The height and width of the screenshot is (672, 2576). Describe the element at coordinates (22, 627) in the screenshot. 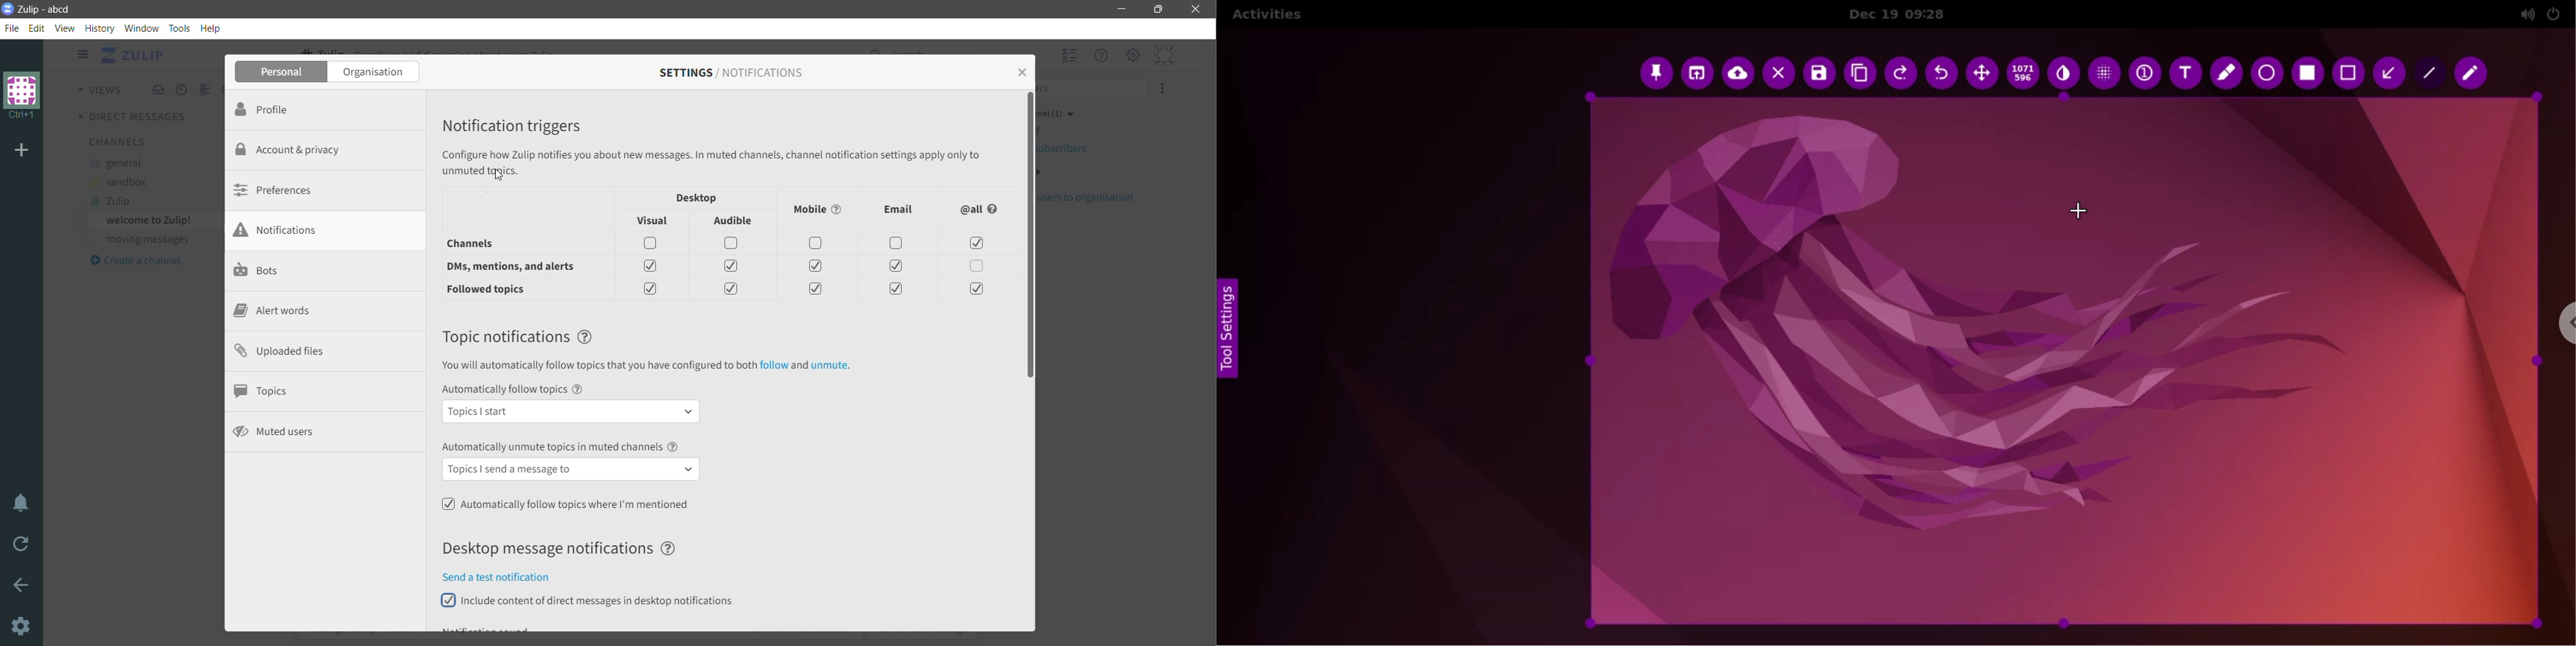

I see `Settings` at that location.